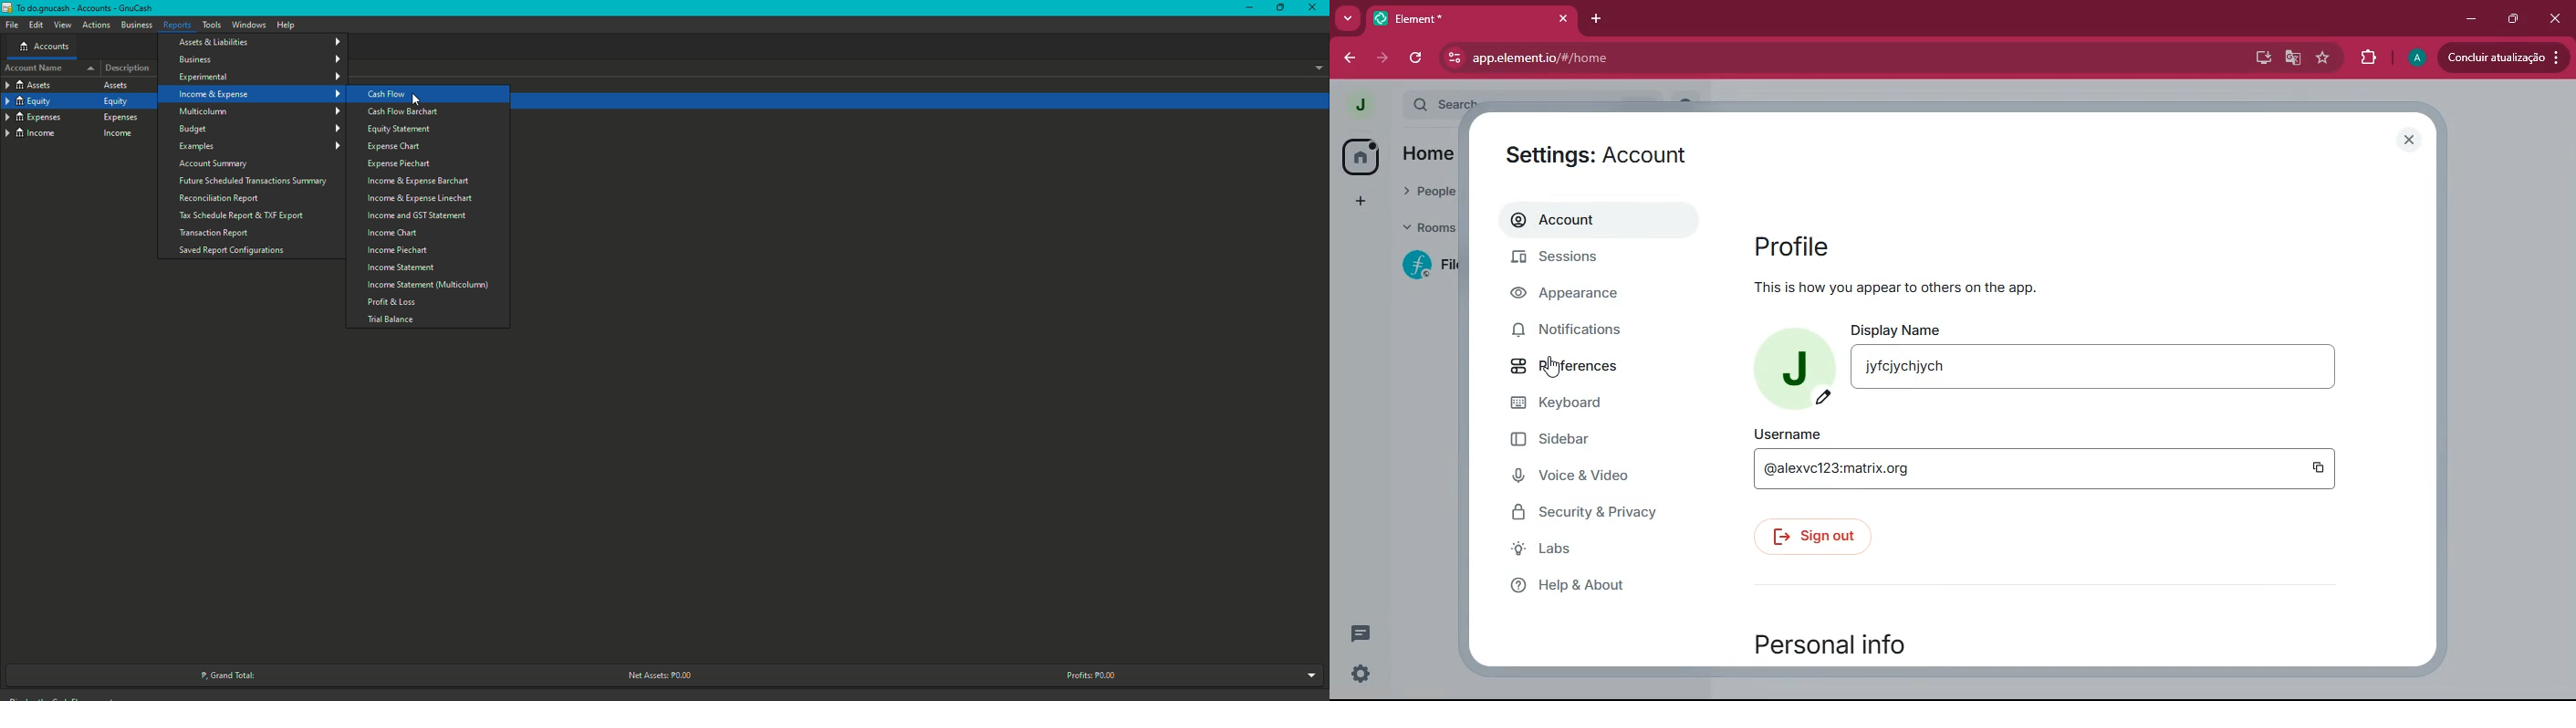 This screenshot has height=728, width=2576. What do you see at coordinates (428, 285) in the screenshot?
I see `Multicolumn` at bounding box center [428, 285].